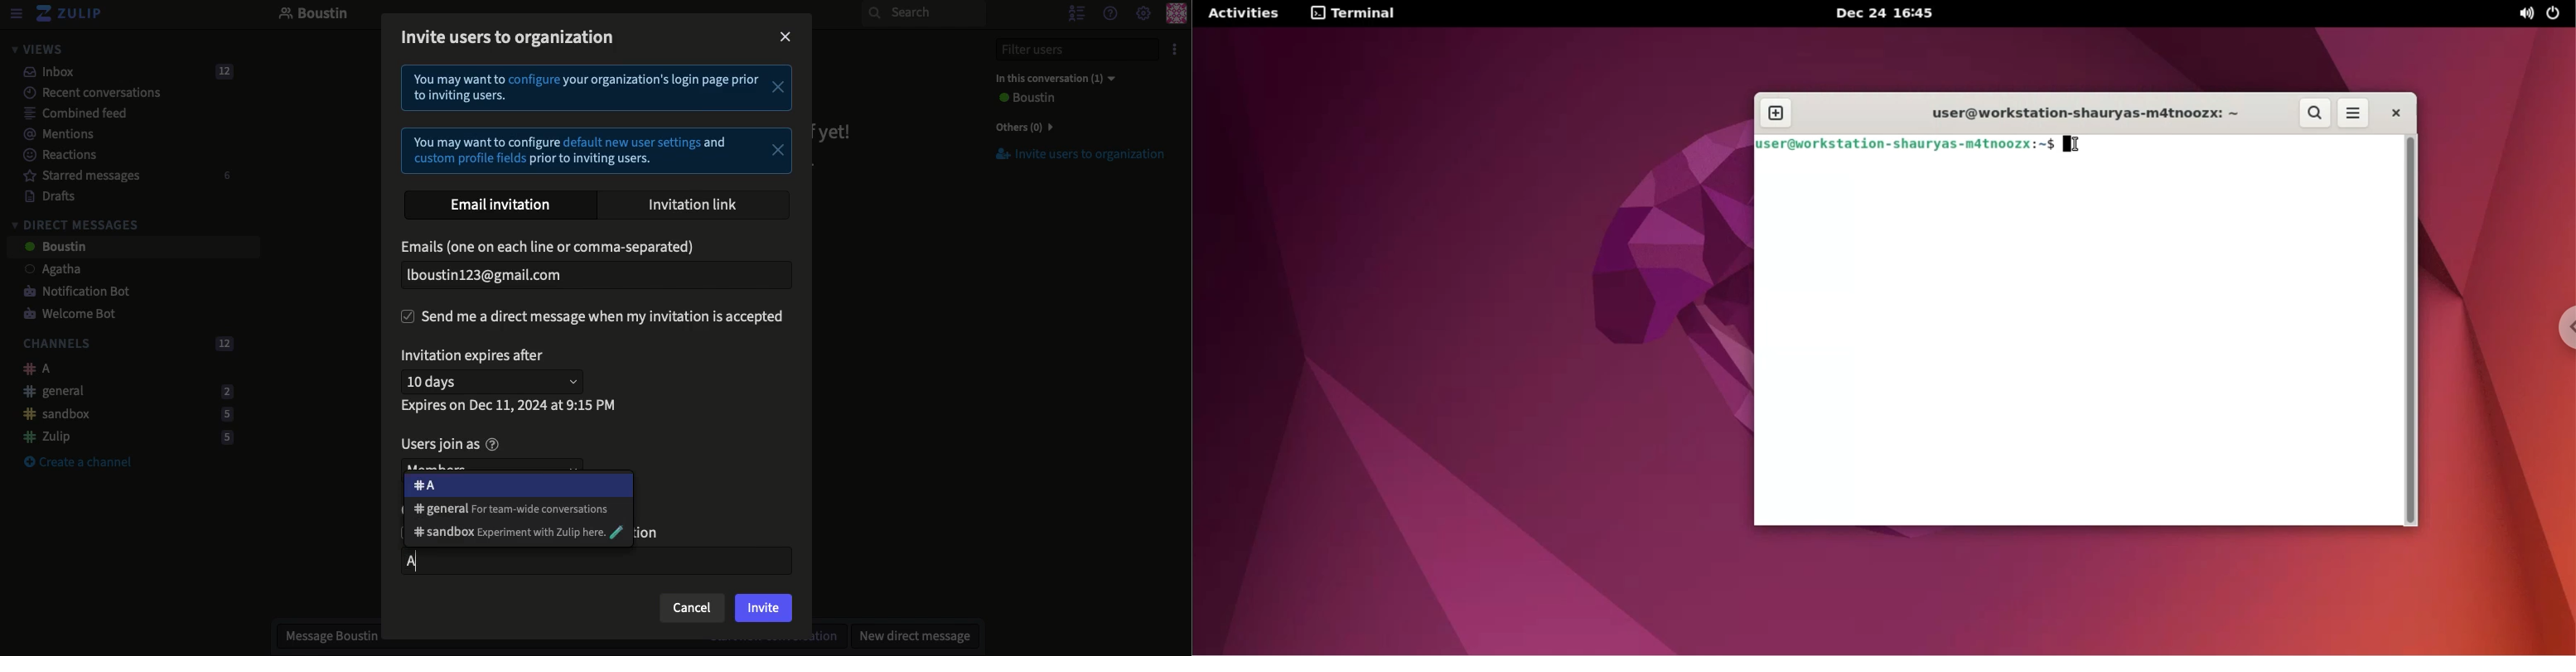 The image size is (2576, 672). Describe the element at coordinates (57, 157) in the screenshot. I see `Reactions` at that location.